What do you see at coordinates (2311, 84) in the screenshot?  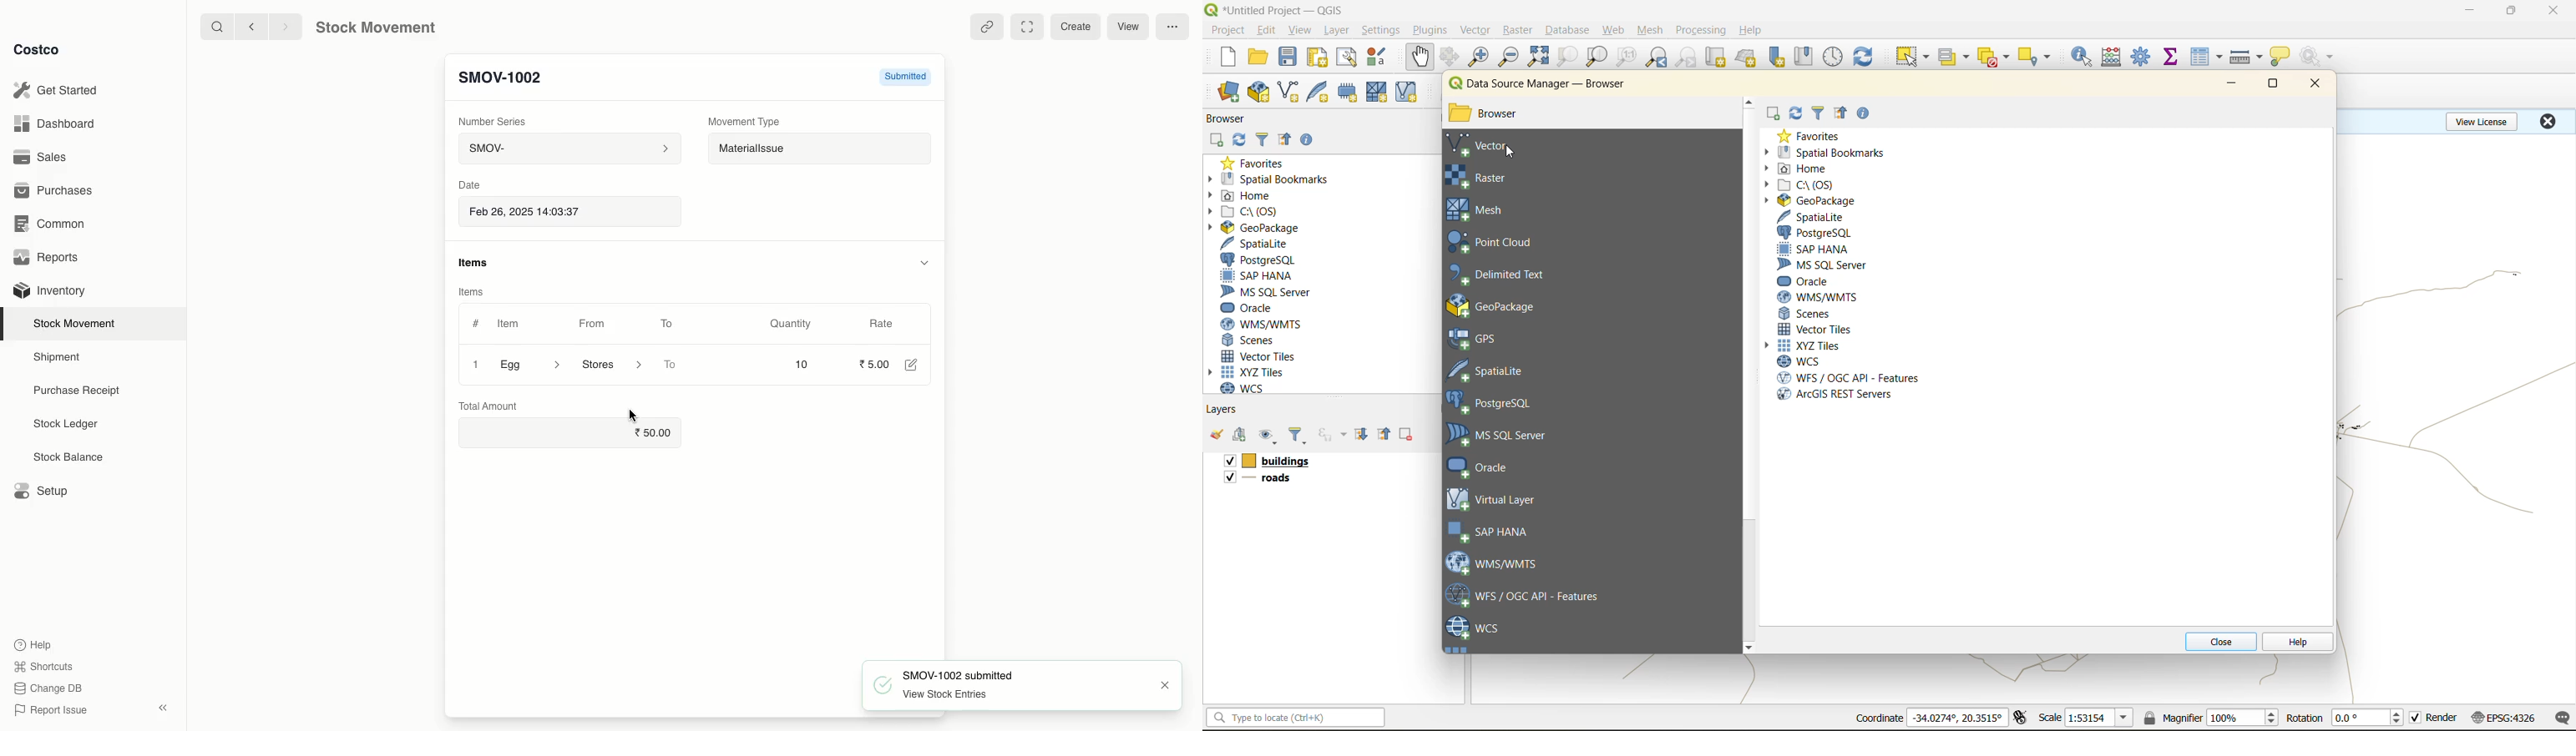 I see `close` at bounding box center [2311, 84].